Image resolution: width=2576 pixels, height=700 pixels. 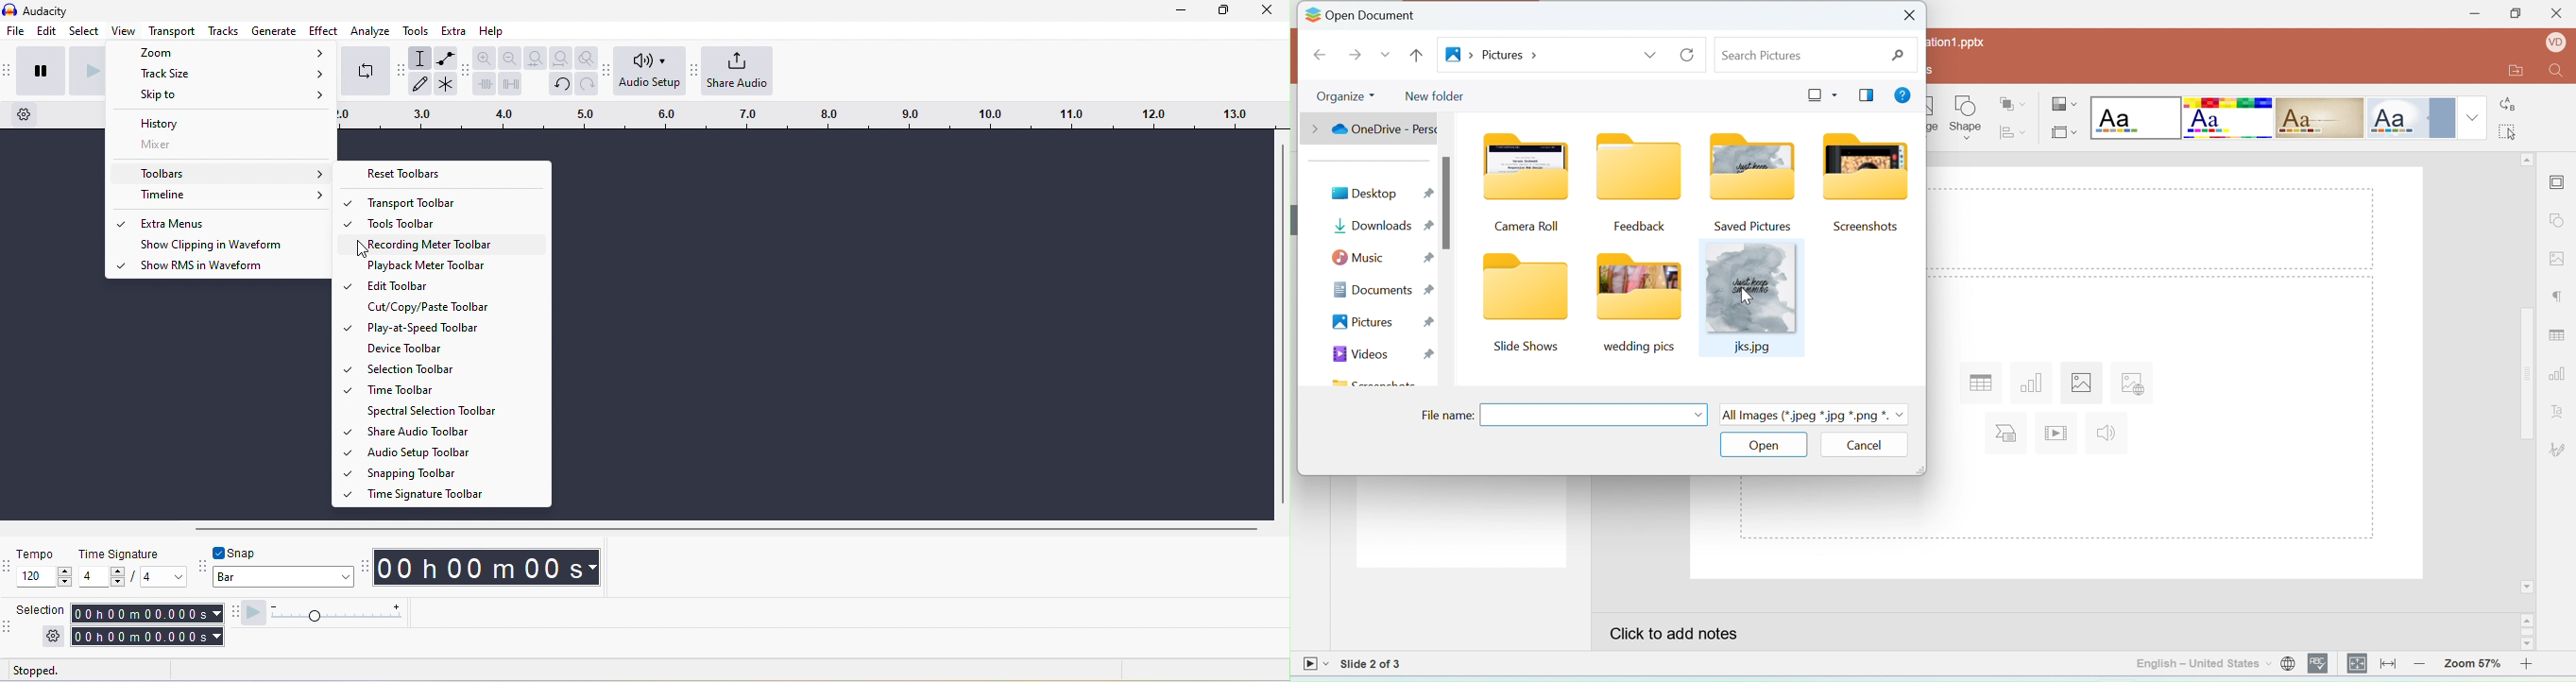 What do you see at coordinates (452, 431) in the screenshot?
I see `Share audio toolbar` at bounding box center [452, 431].